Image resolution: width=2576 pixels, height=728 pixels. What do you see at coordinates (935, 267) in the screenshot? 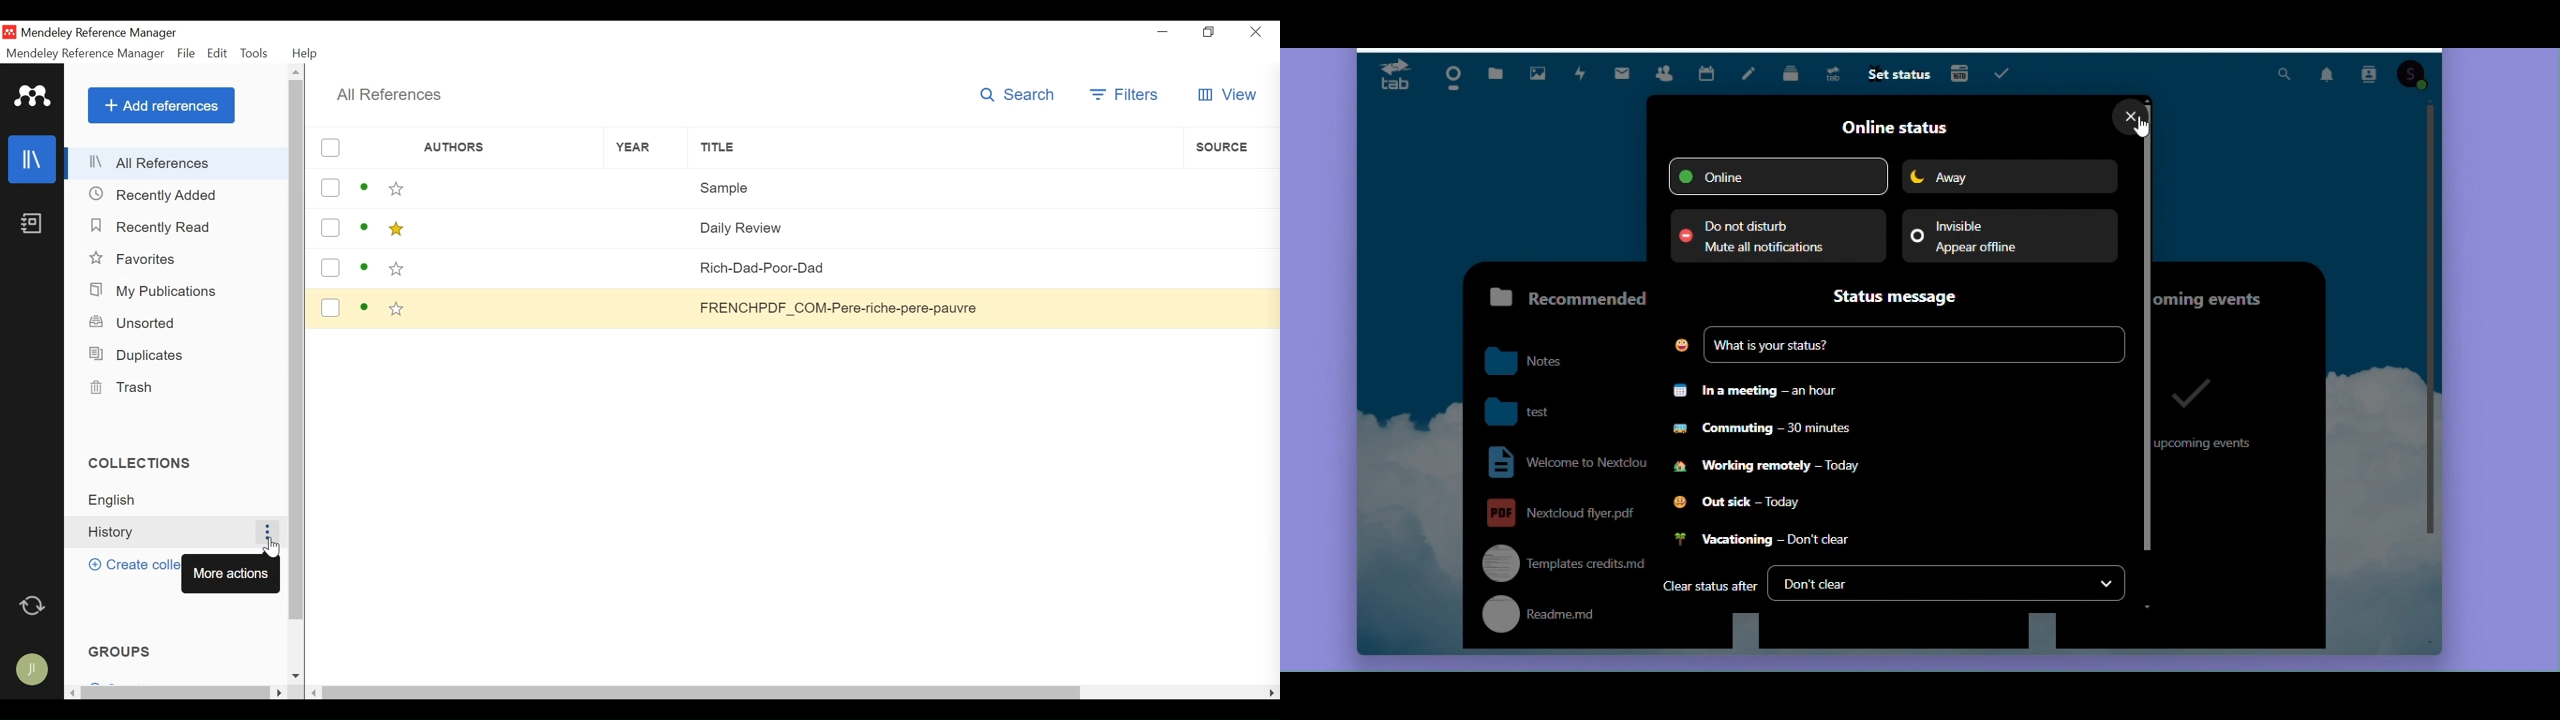
I see `Rich-Dad-Poor-Dad` at bounding box center [935, 267].